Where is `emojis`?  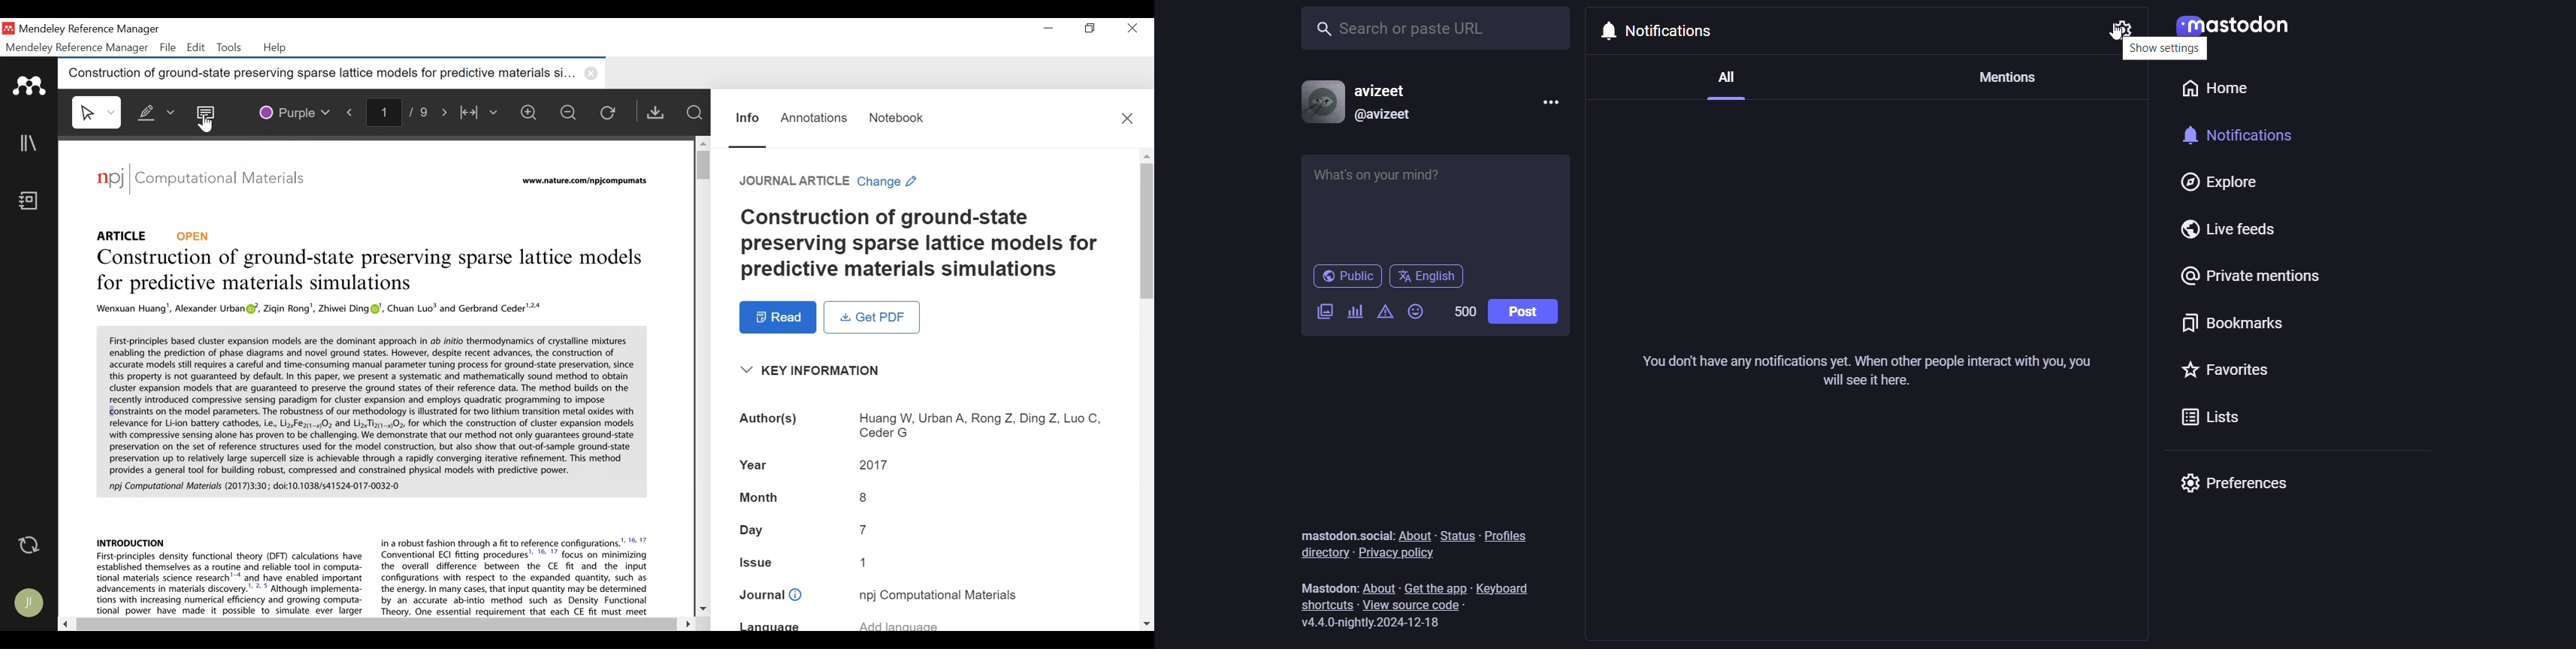
emojis is located at coordinates (1417, 313).